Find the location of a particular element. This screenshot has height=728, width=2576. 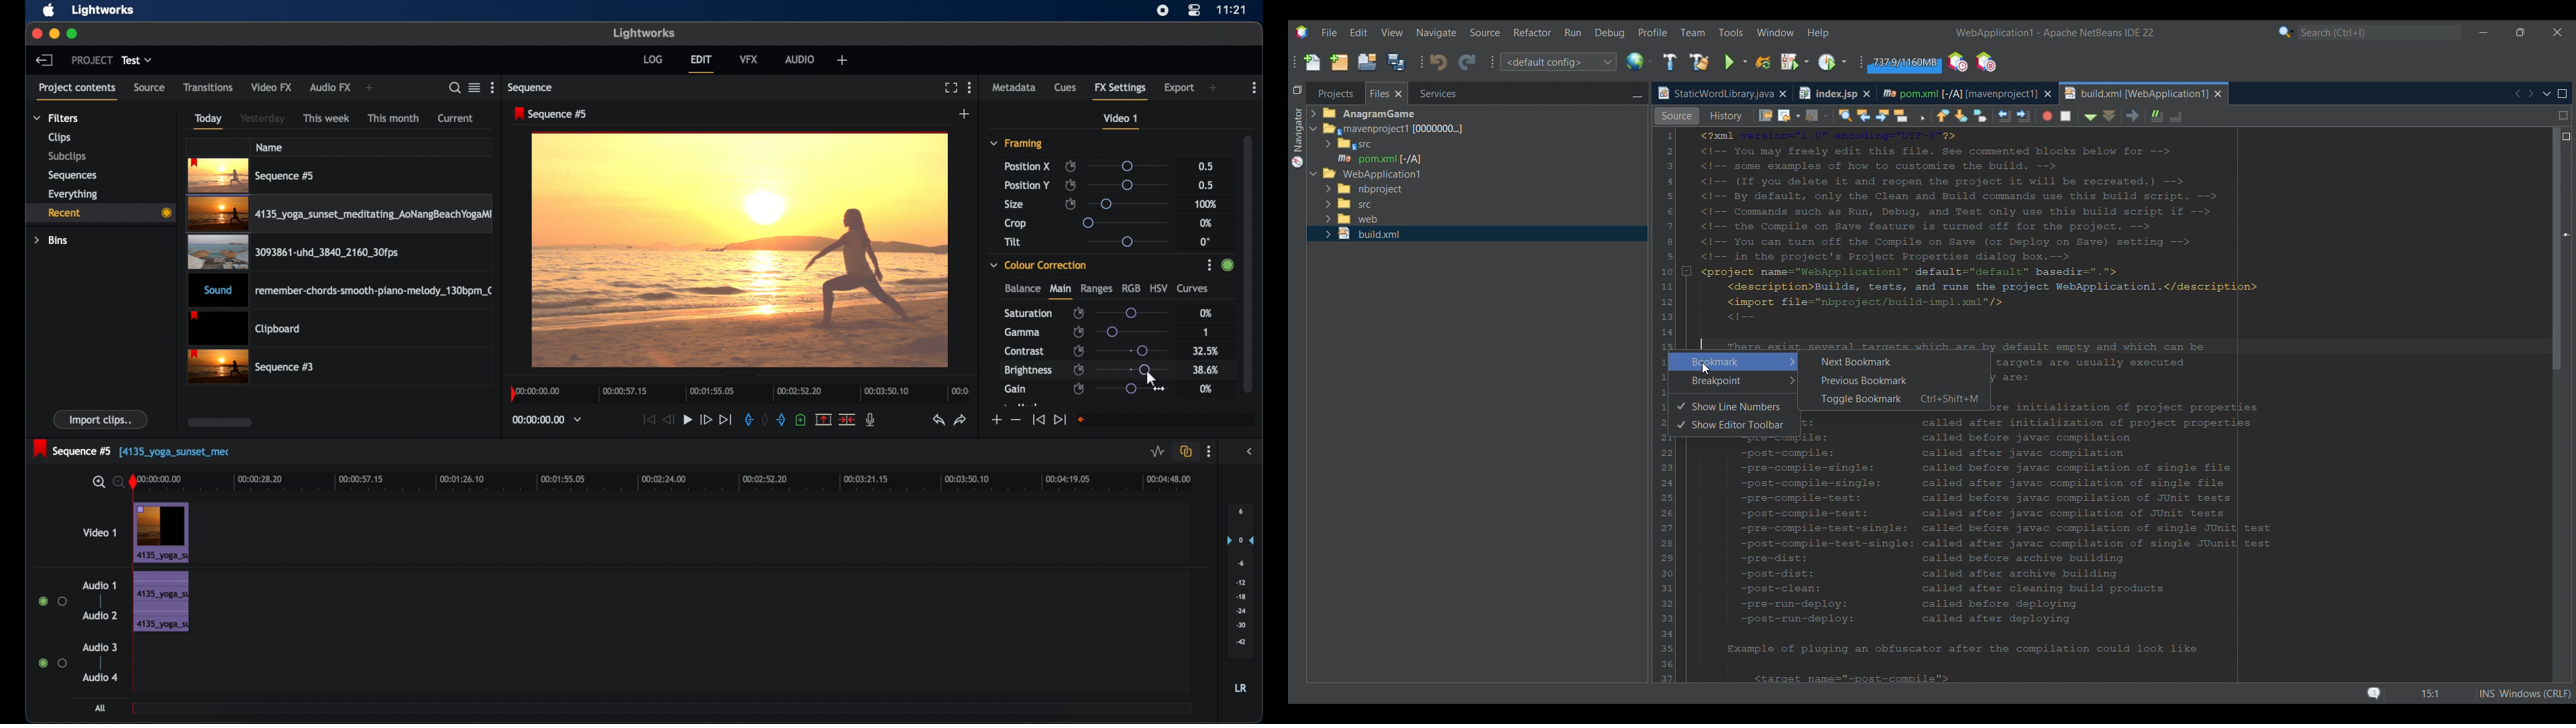

Minimize is located at coordinates (1637, 95).